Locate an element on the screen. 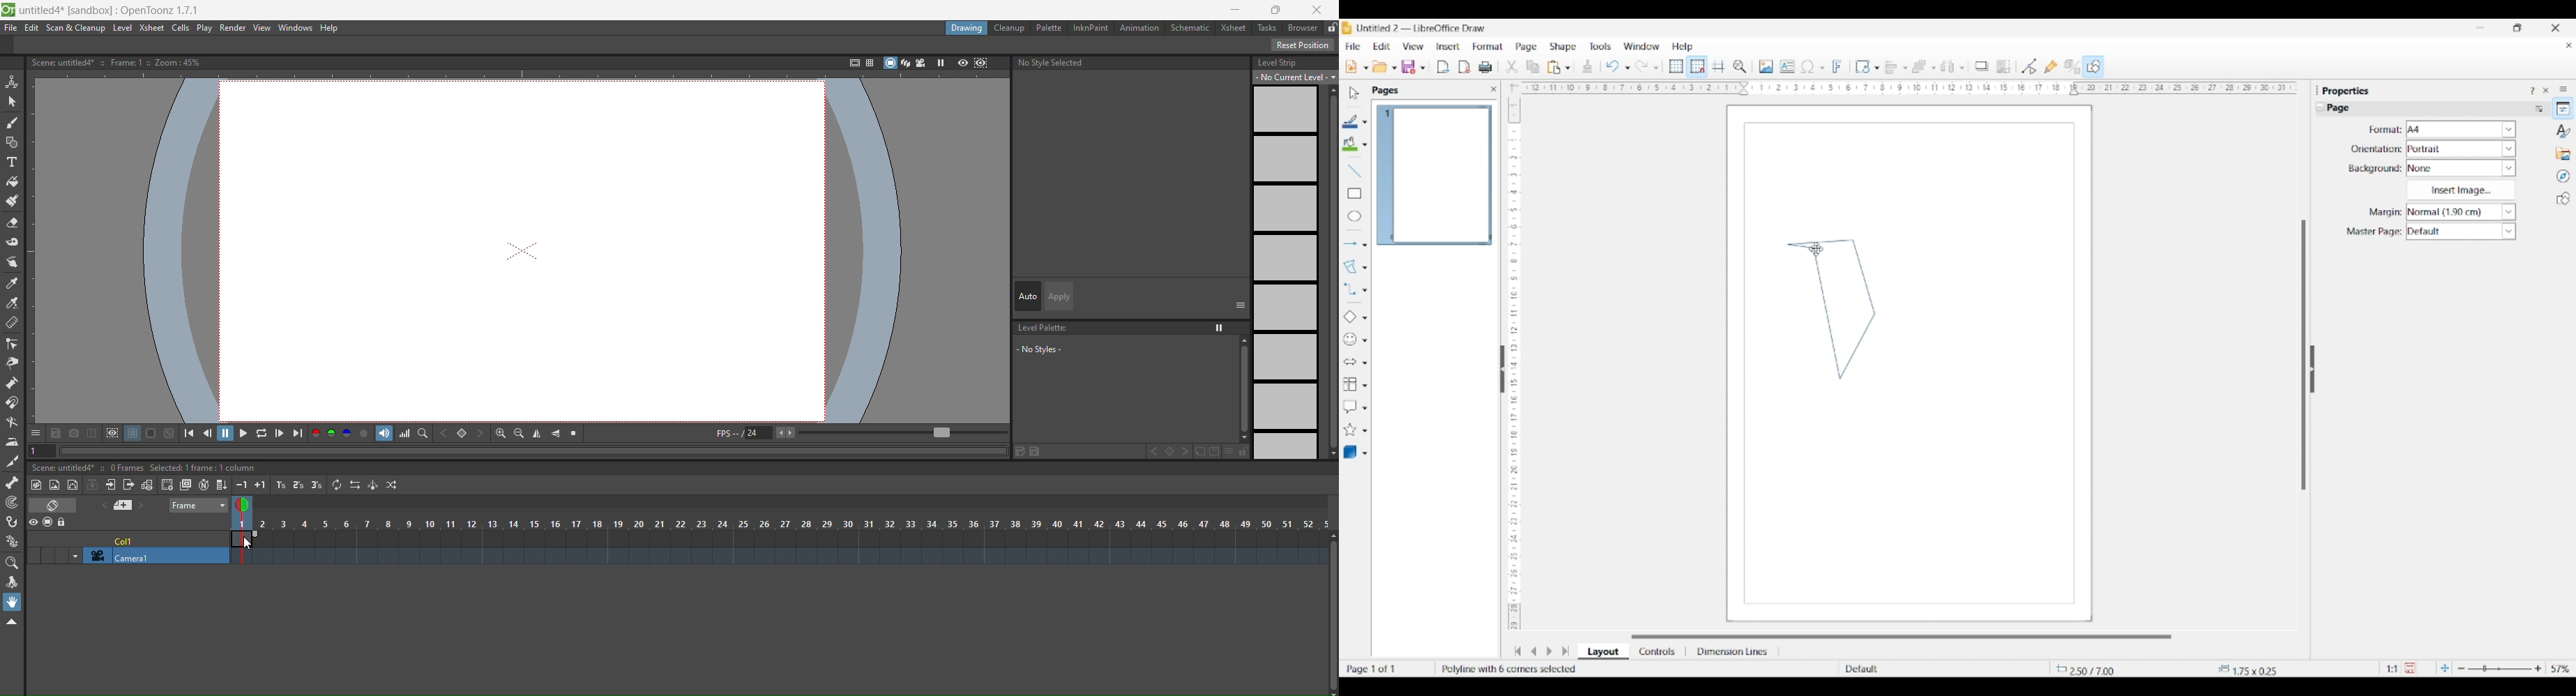  loop is located at coordinates (262, 432).